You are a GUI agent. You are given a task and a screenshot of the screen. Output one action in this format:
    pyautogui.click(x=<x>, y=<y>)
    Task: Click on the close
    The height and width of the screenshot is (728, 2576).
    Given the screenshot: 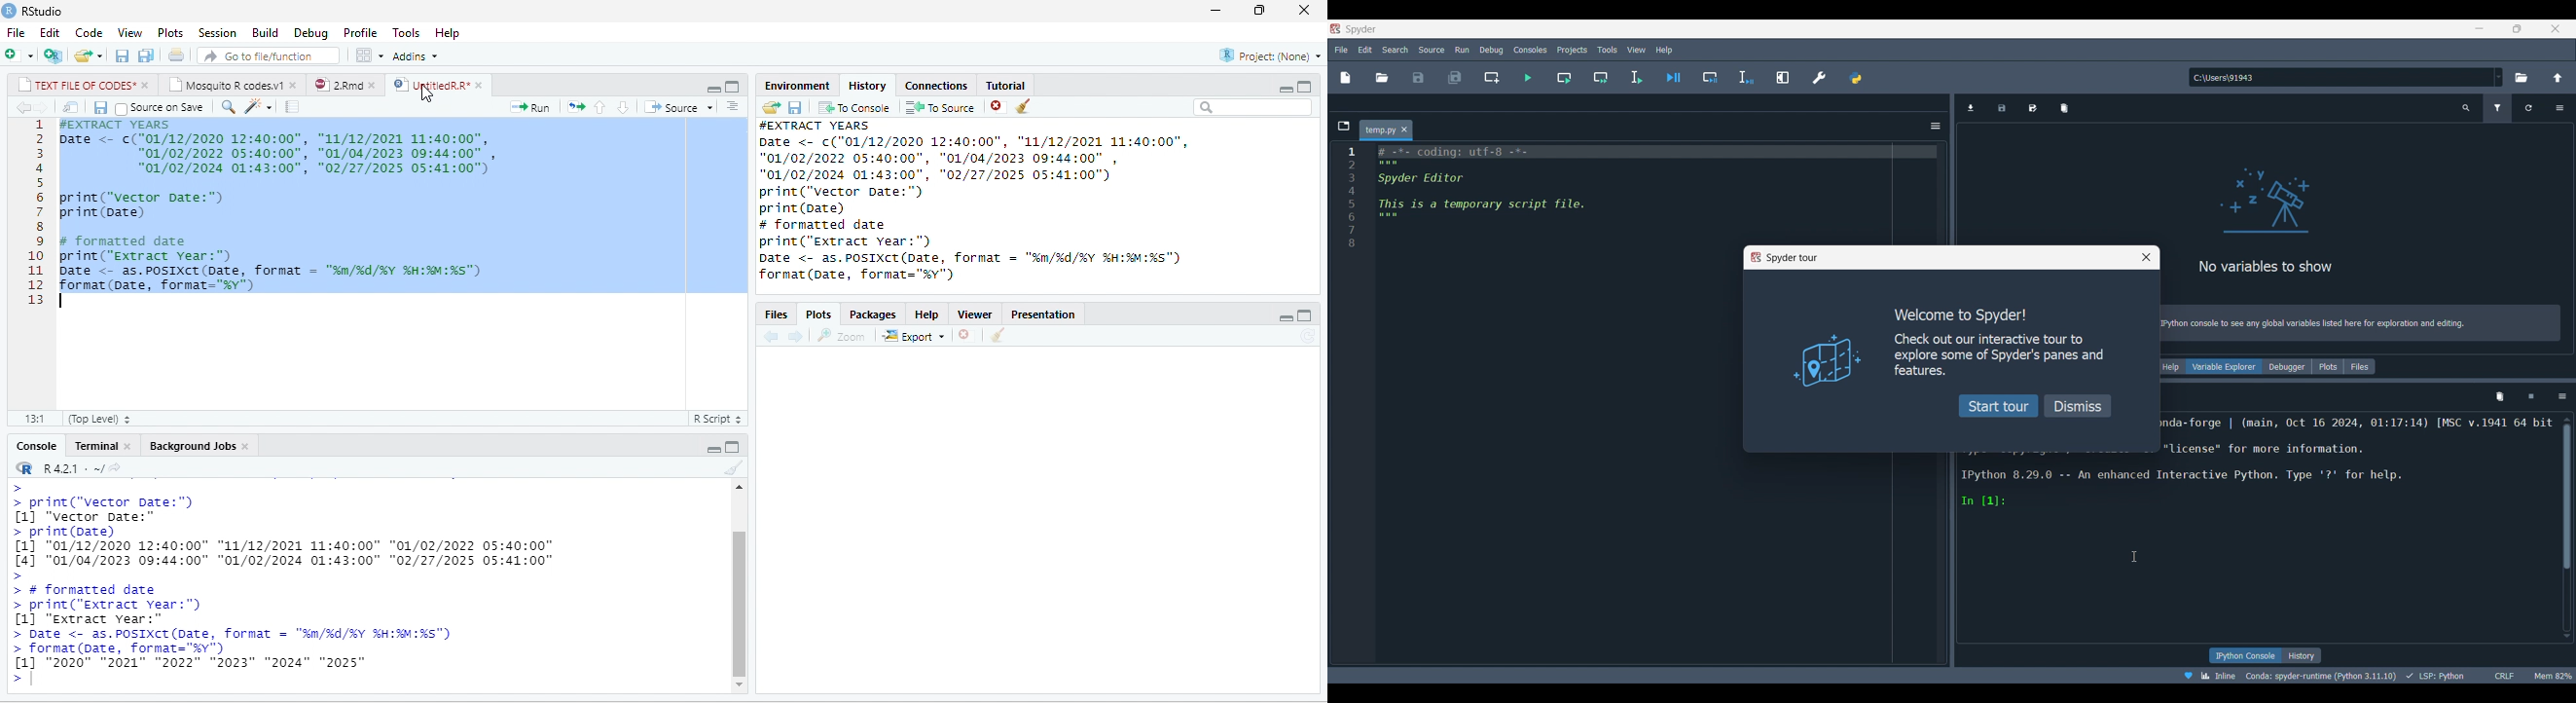 What is the action you would take?
    pyautogui.click(x=295, y=85)
    